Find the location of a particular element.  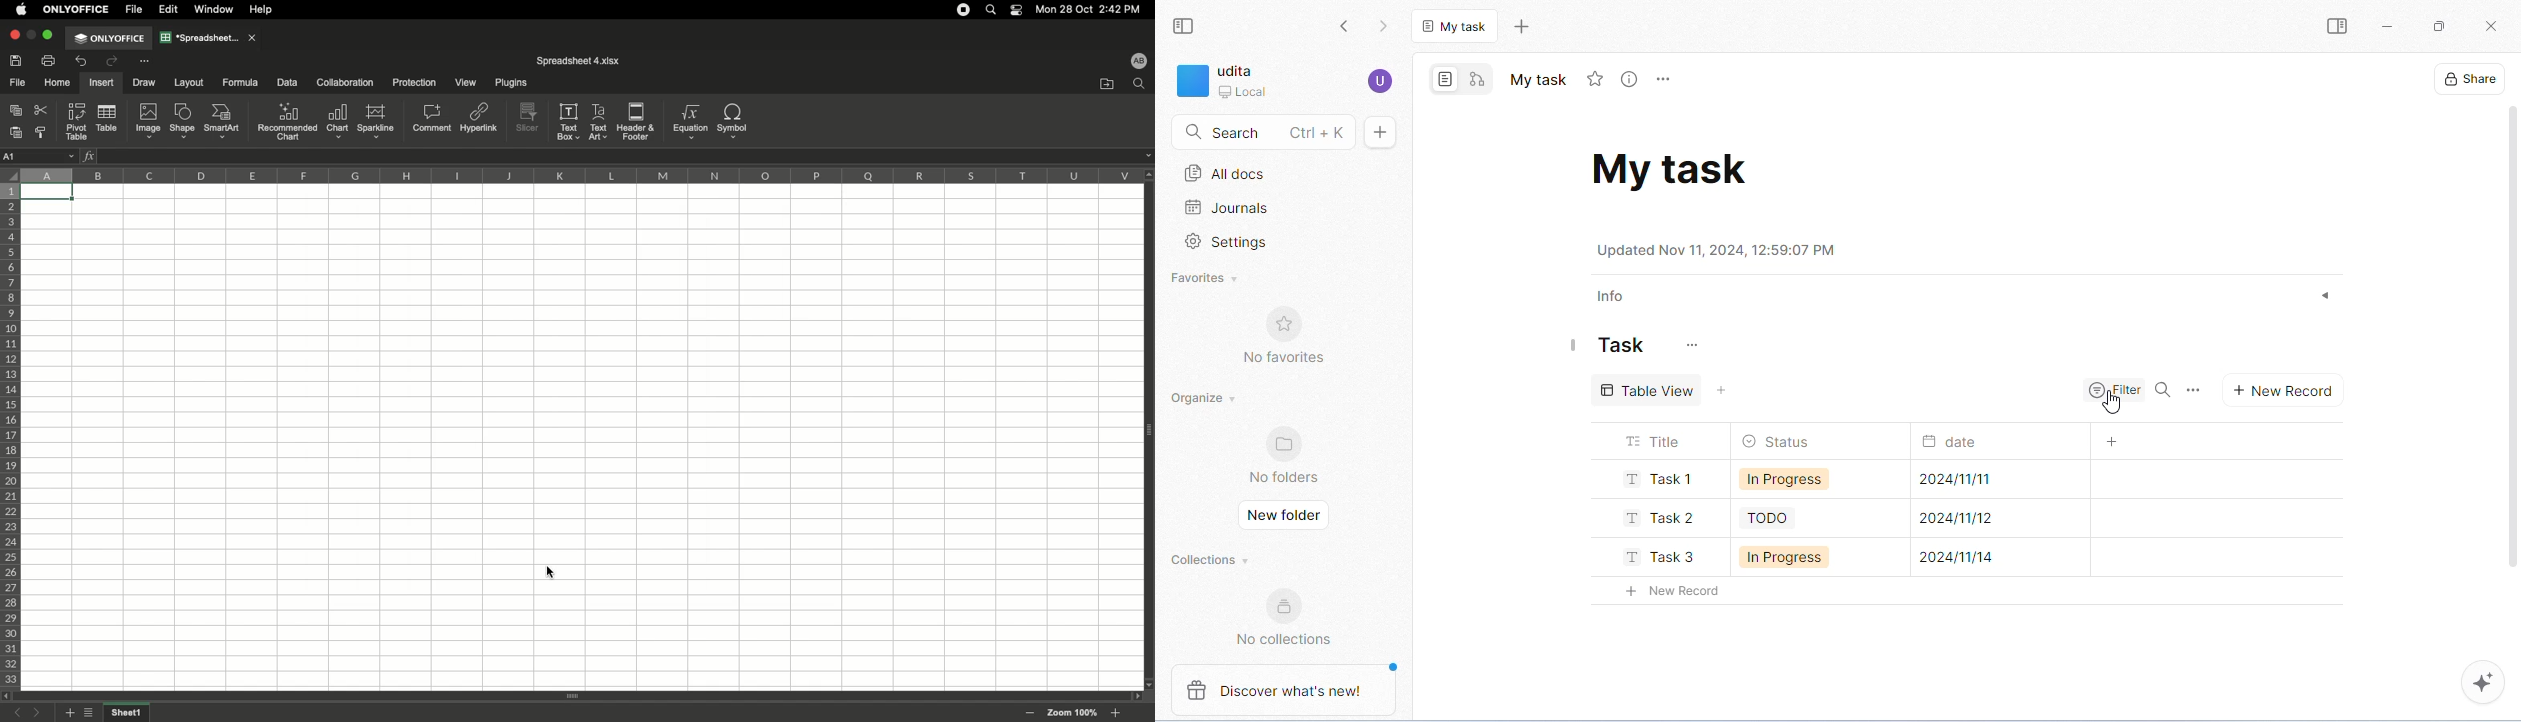

search is located at coordinates (1260, 132).